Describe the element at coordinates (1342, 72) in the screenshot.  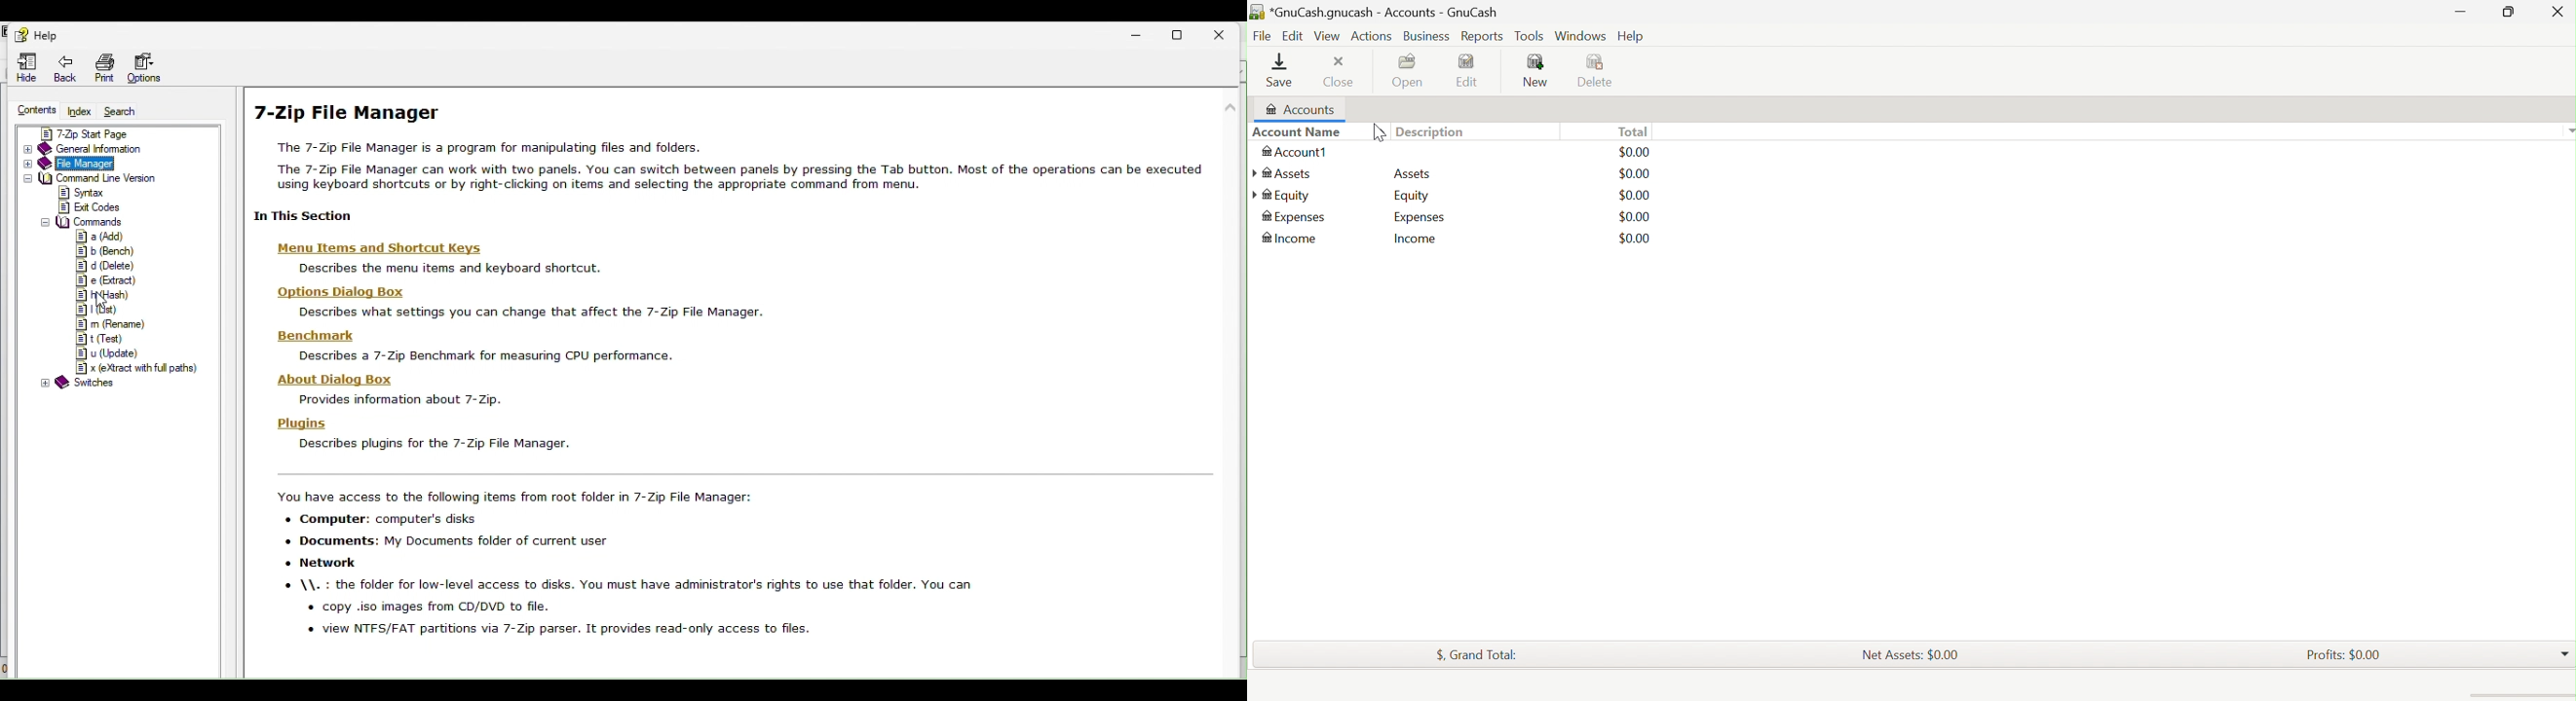
I see `Close` at that location.